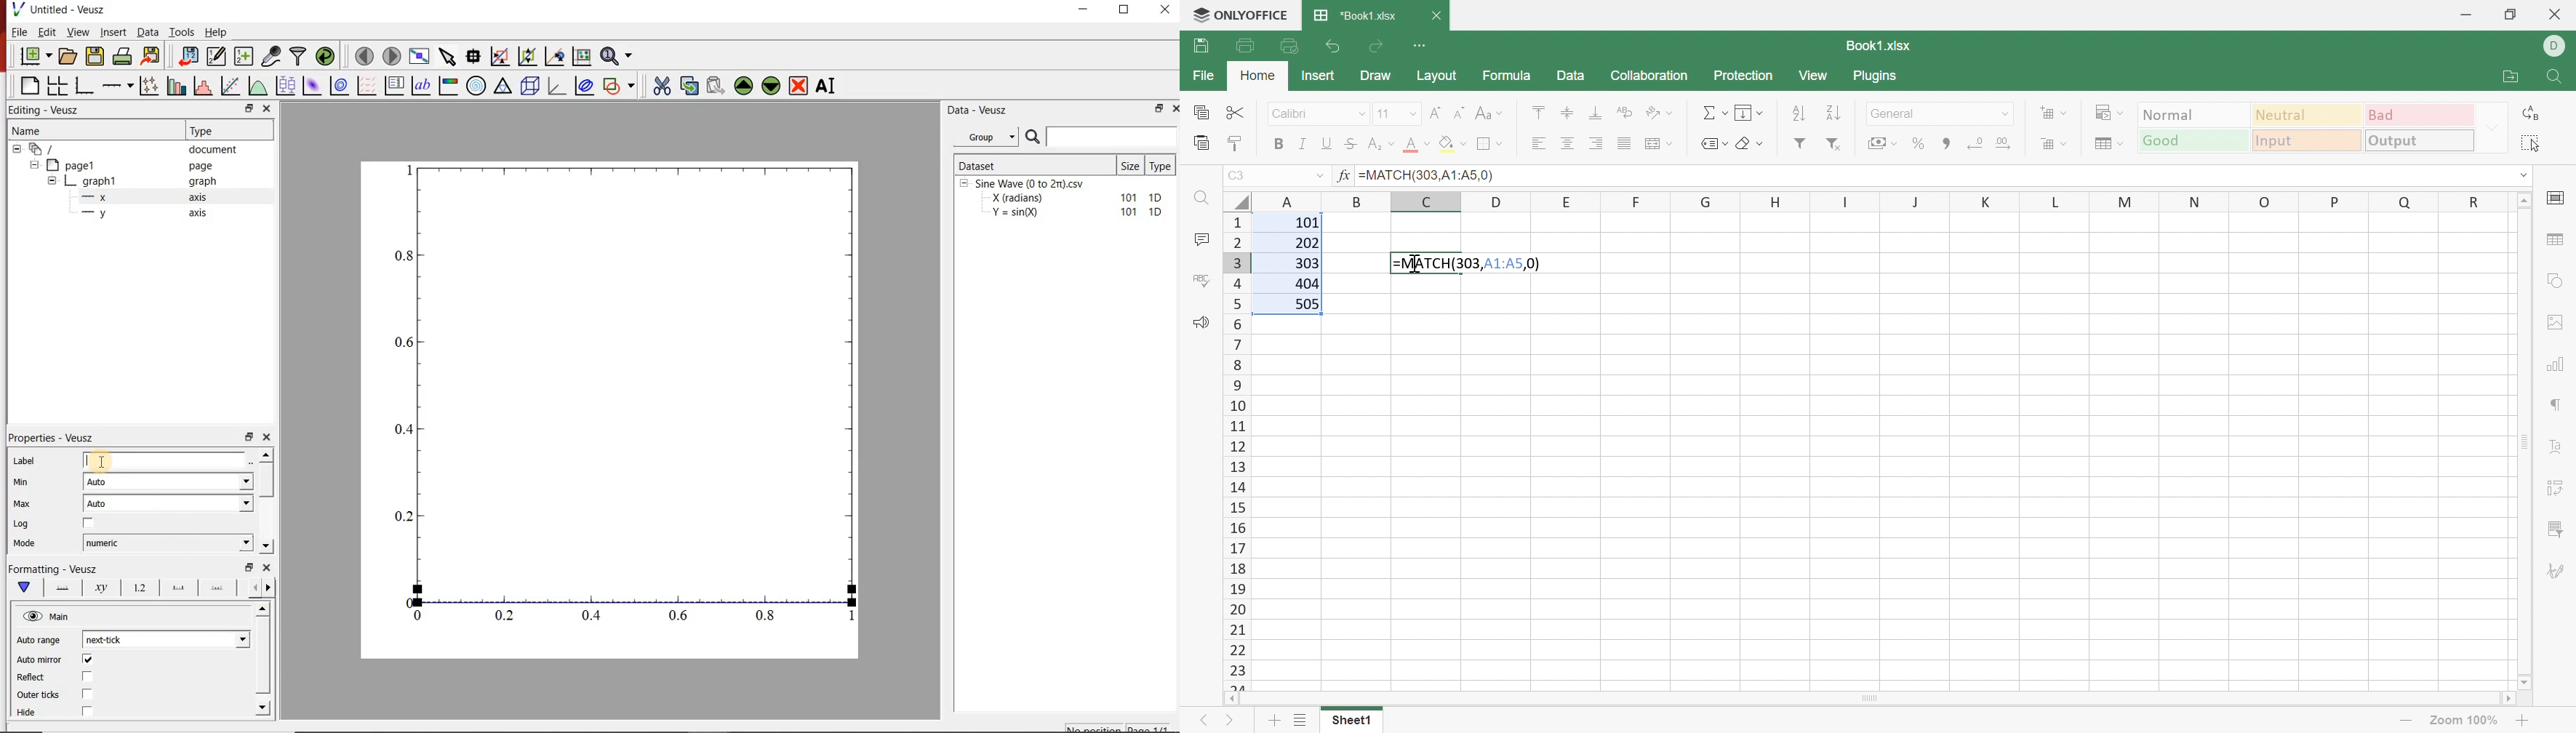 The width and height of the screenshot is (2576, 756). Describe the element at coordinates (1237, 113) in the screenshot. I see `Cut` at that location.